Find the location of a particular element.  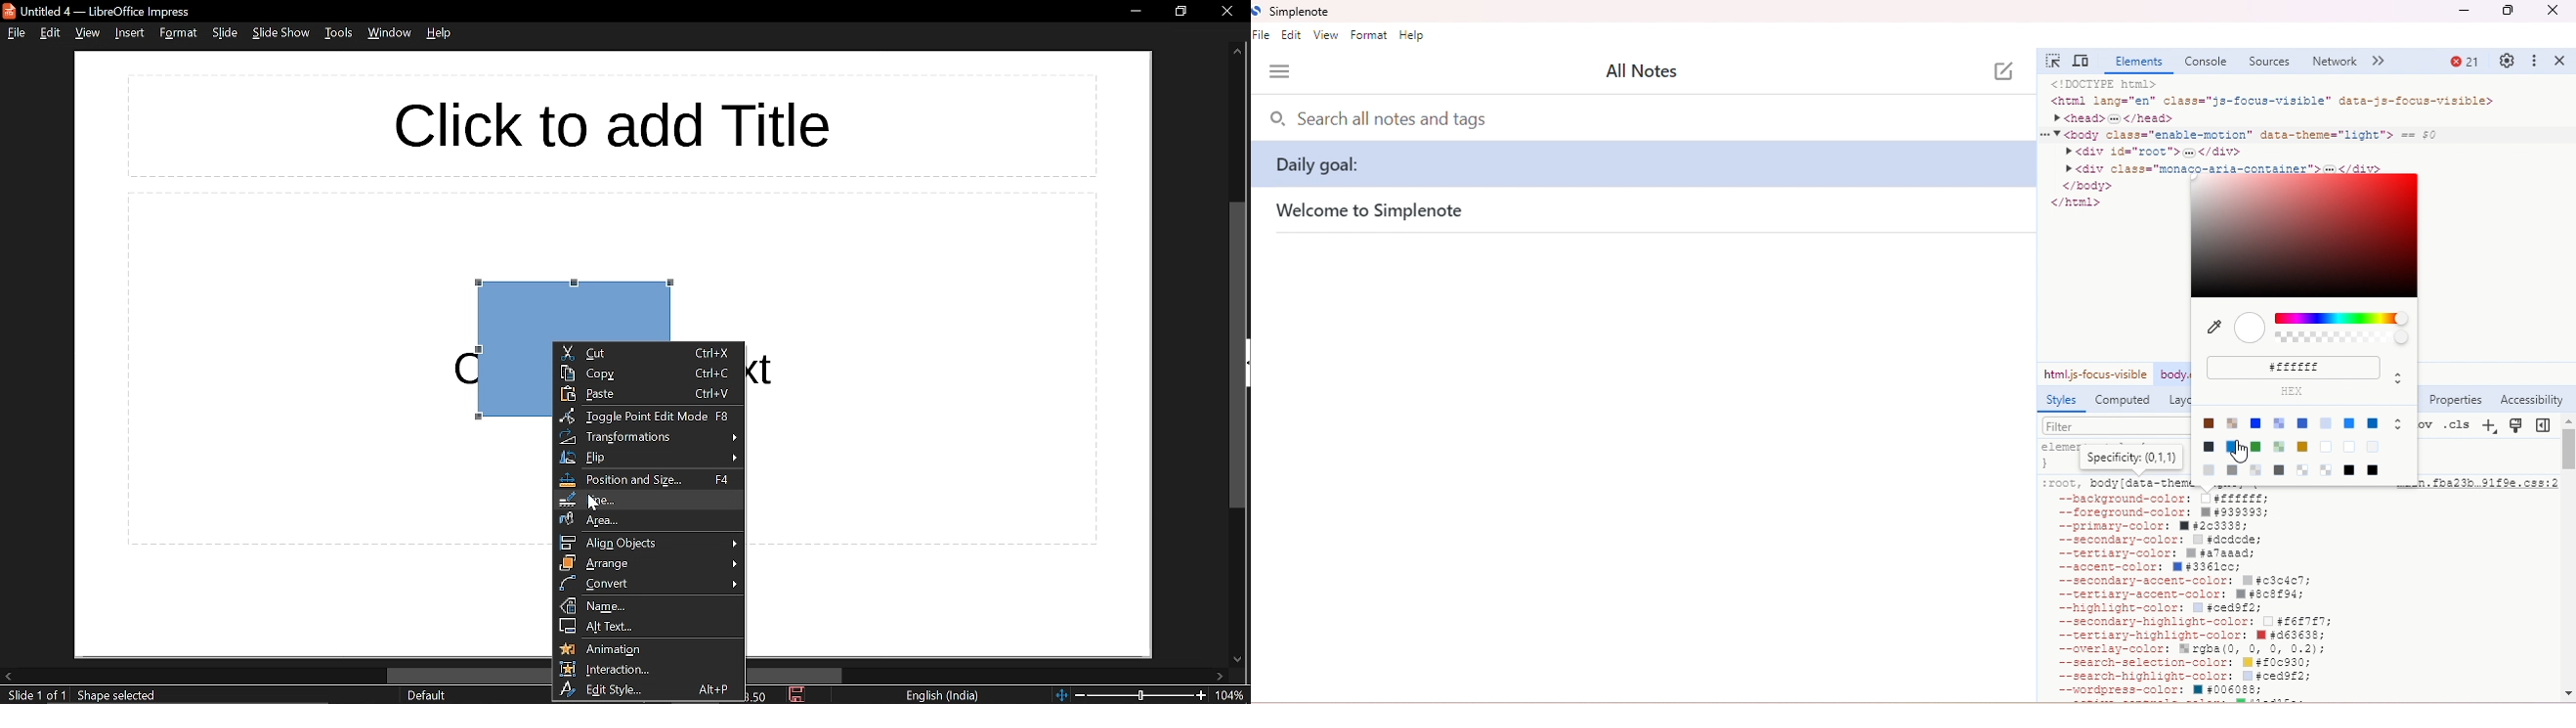

highlight-color is located at coordinates (2161, 609).